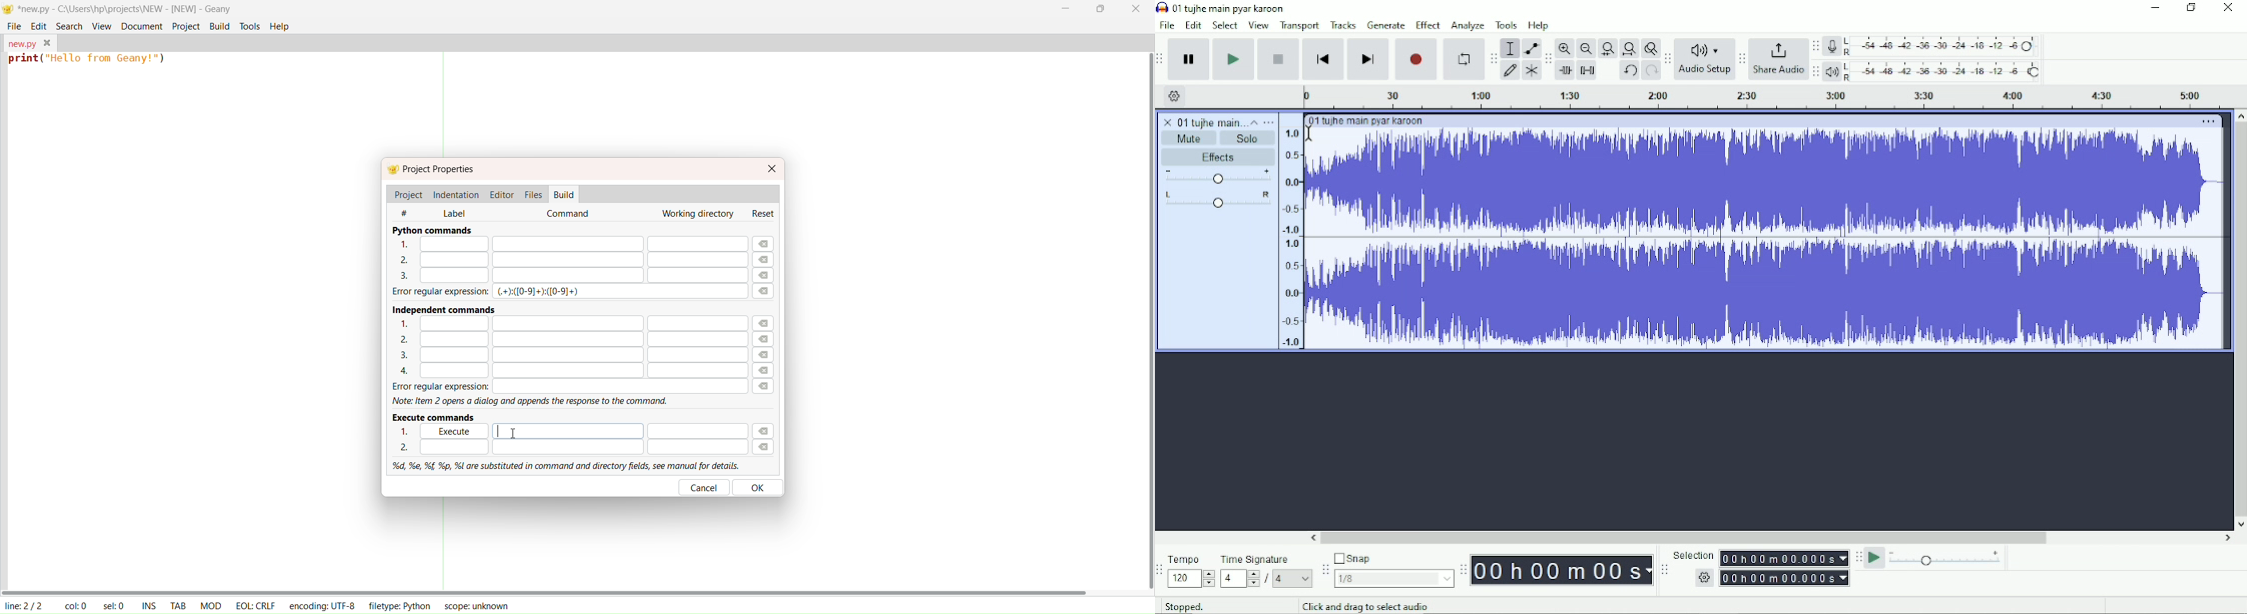 This screenshot has height=616, width=2268. Describe the element at coordinates (1168, 119) in the screenshot. I see `close` at that location.